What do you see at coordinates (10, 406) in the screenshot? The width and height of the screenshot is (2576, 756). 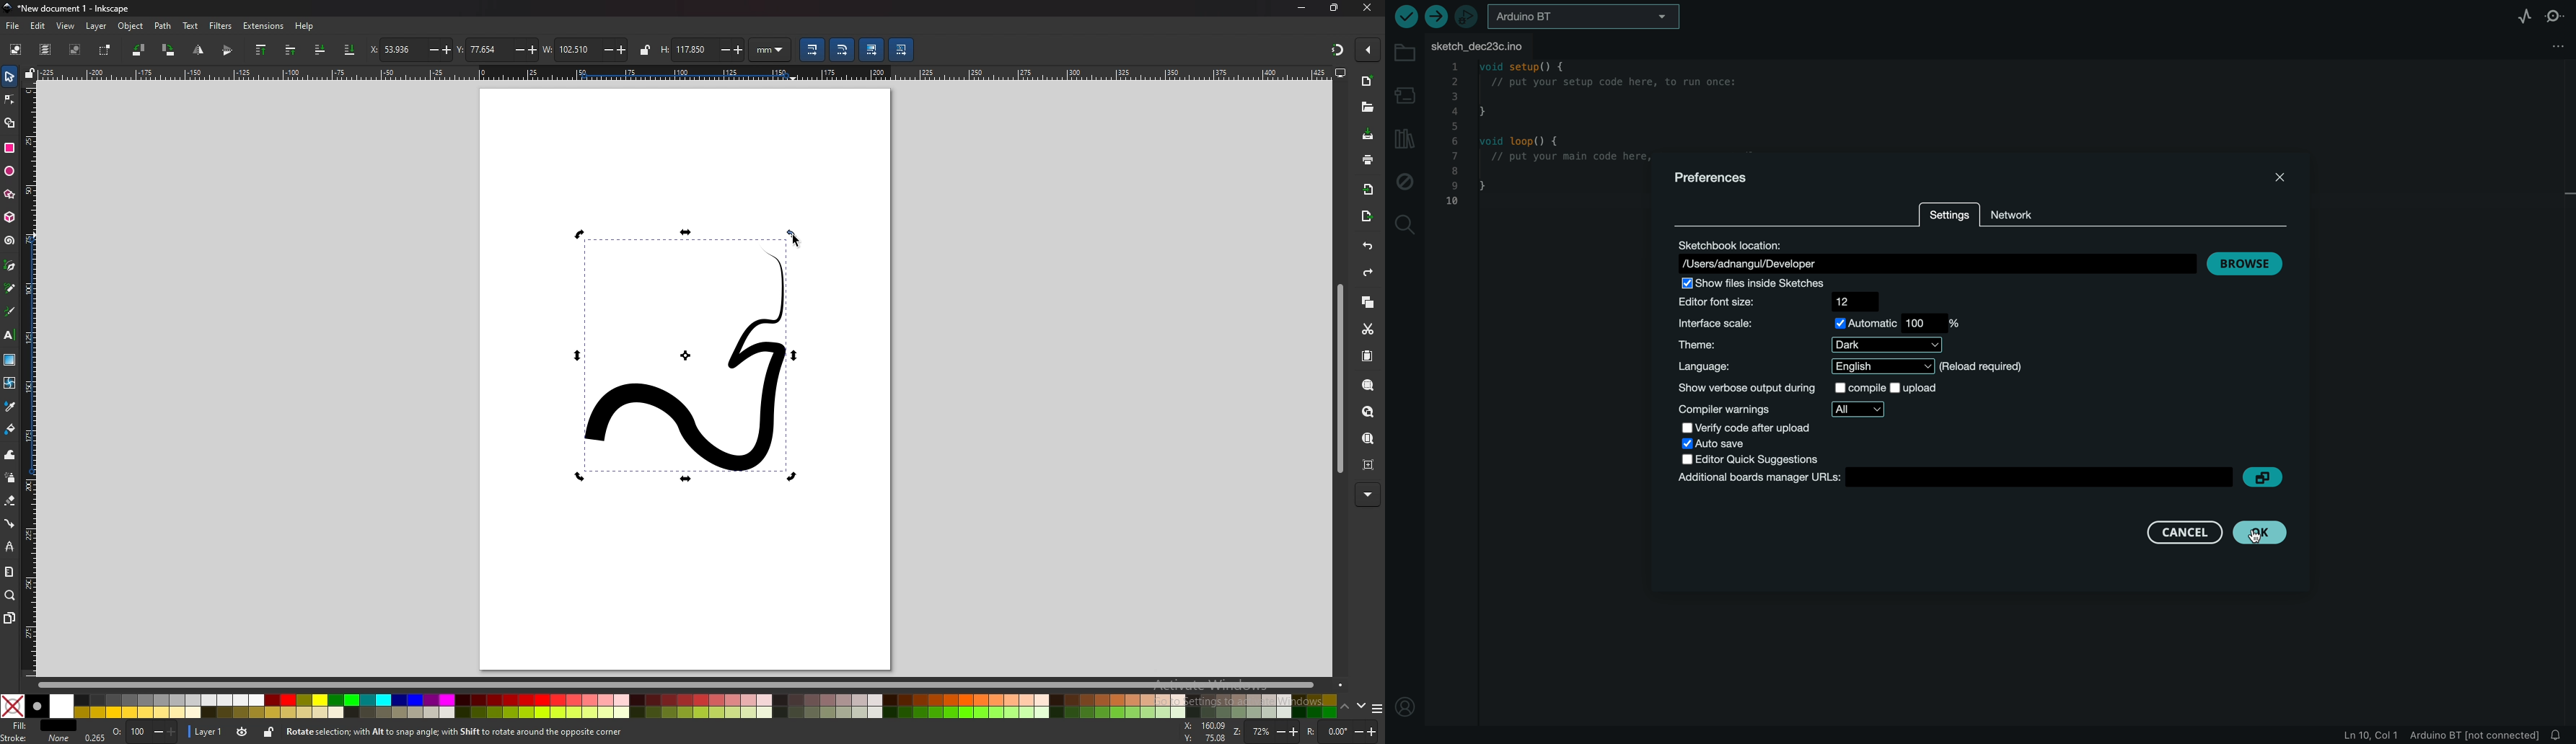 I see `dropper` at bounding box center [10, 406].